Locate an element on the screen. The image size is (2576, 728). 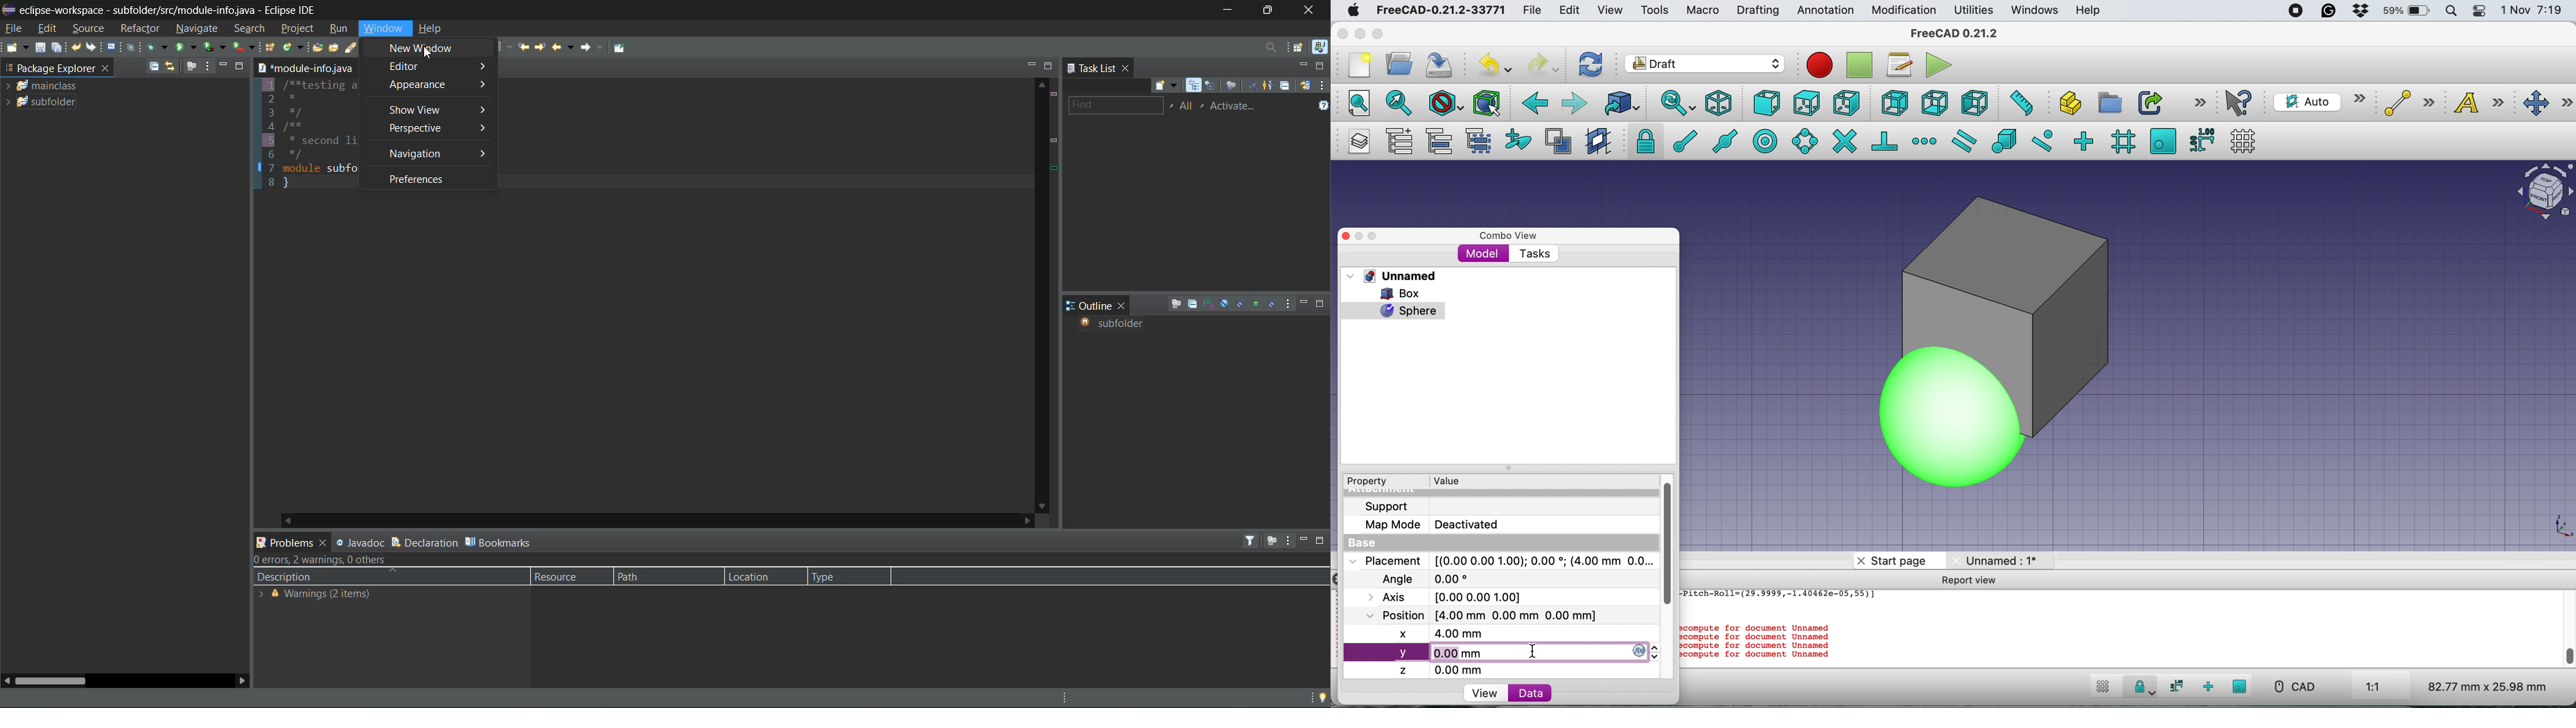
more options is located at coordinates (2200, 102).